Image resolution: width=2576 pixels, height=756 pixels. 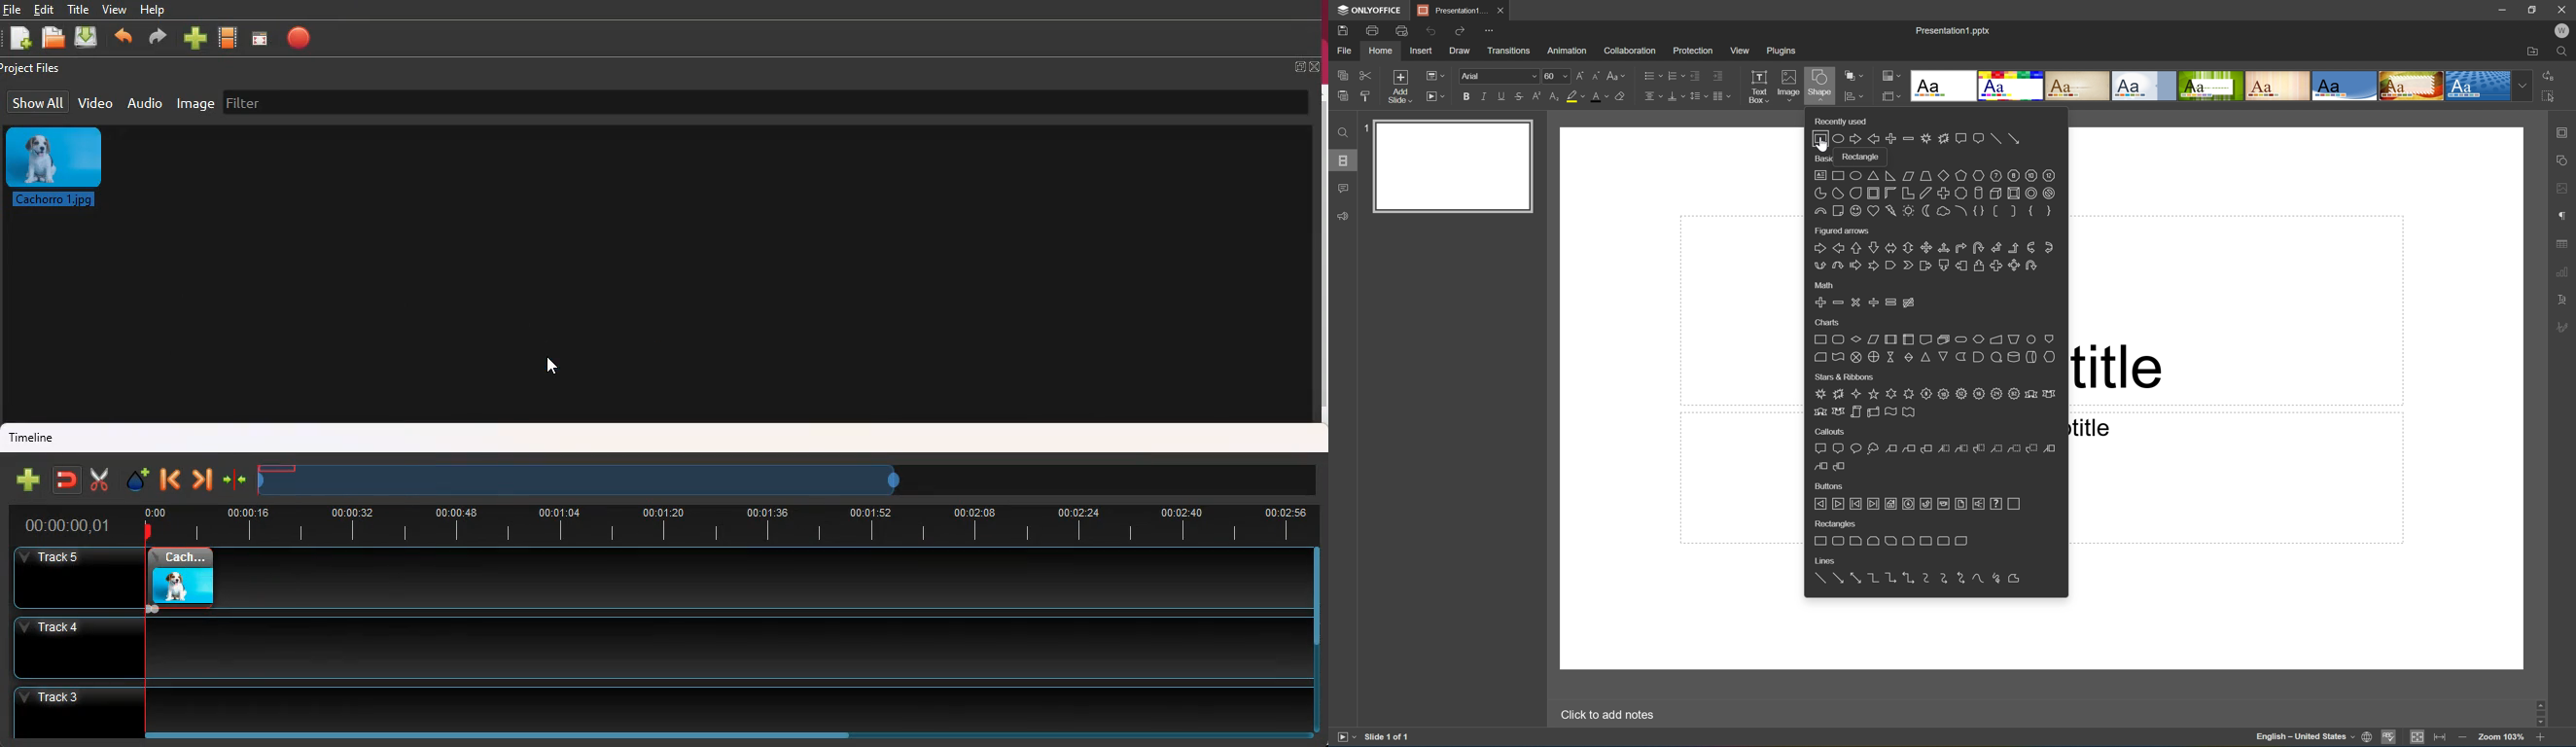 What do you see at coordinates (1937, 351) in the screenshot?
I see `Shapes` at bounding box center [1937, 351].